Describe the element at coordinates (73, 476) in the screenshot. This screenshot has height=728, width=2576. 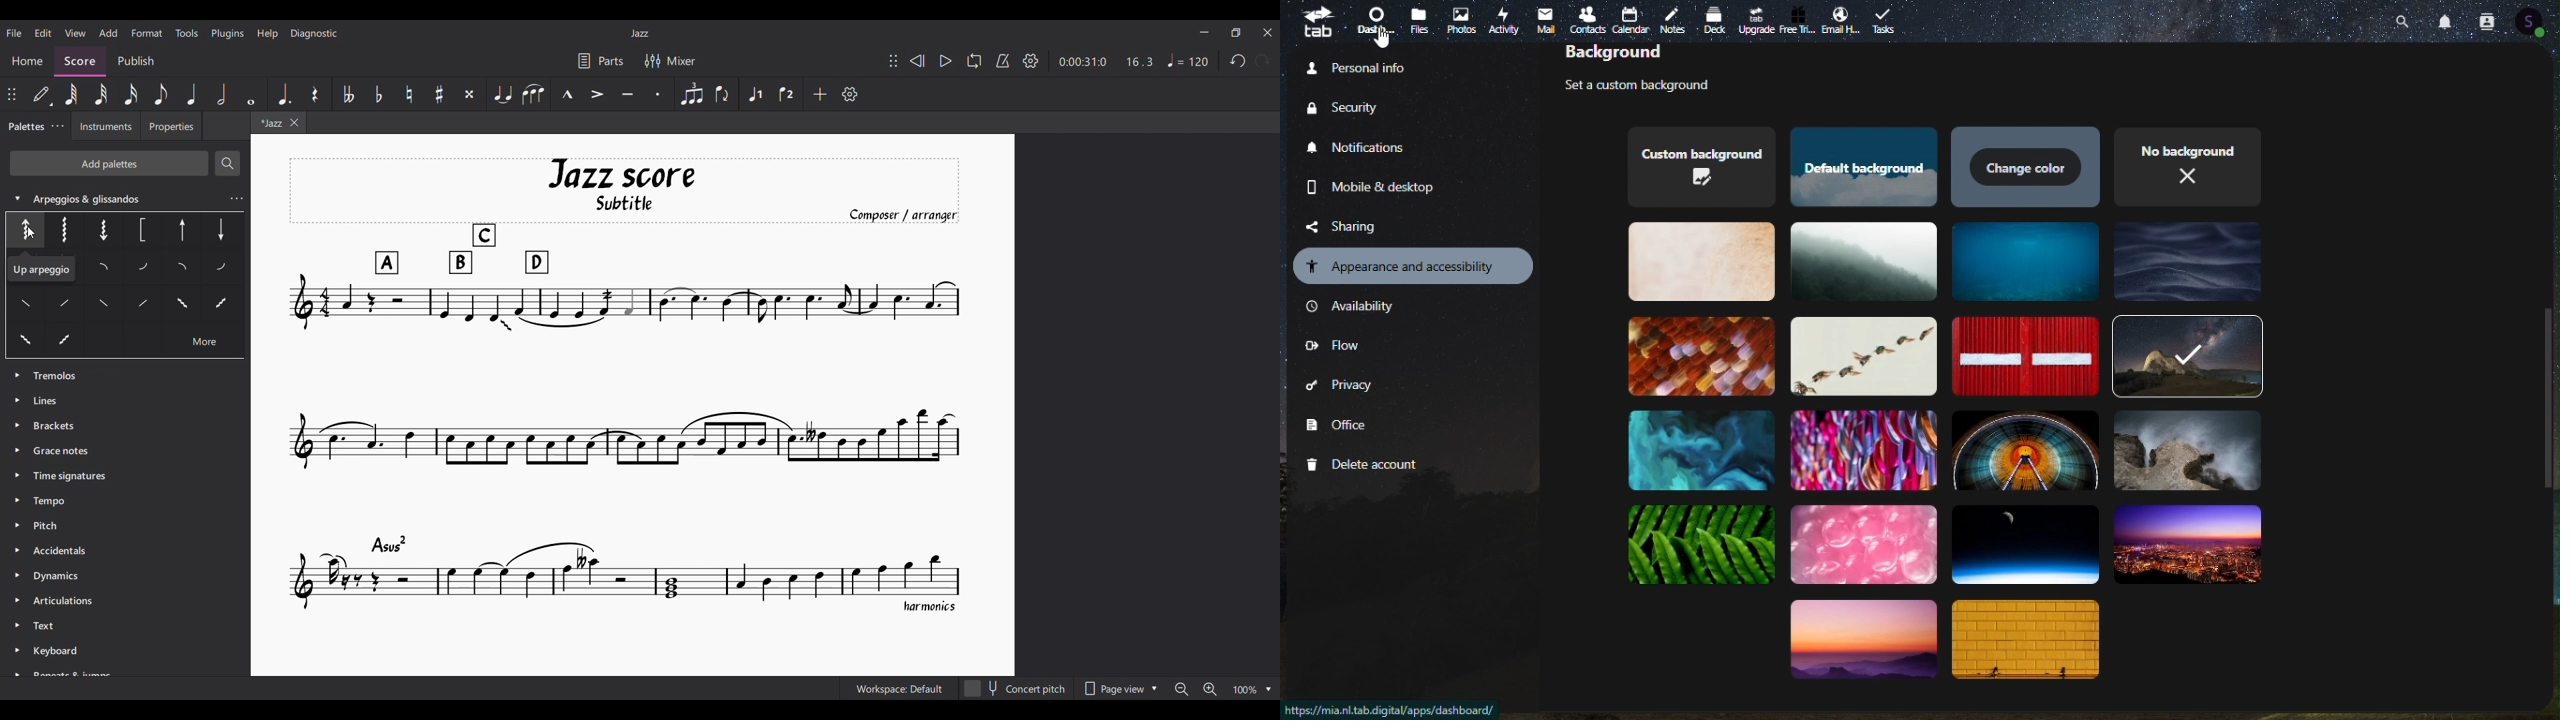
I see `Time Signatures` at that location.